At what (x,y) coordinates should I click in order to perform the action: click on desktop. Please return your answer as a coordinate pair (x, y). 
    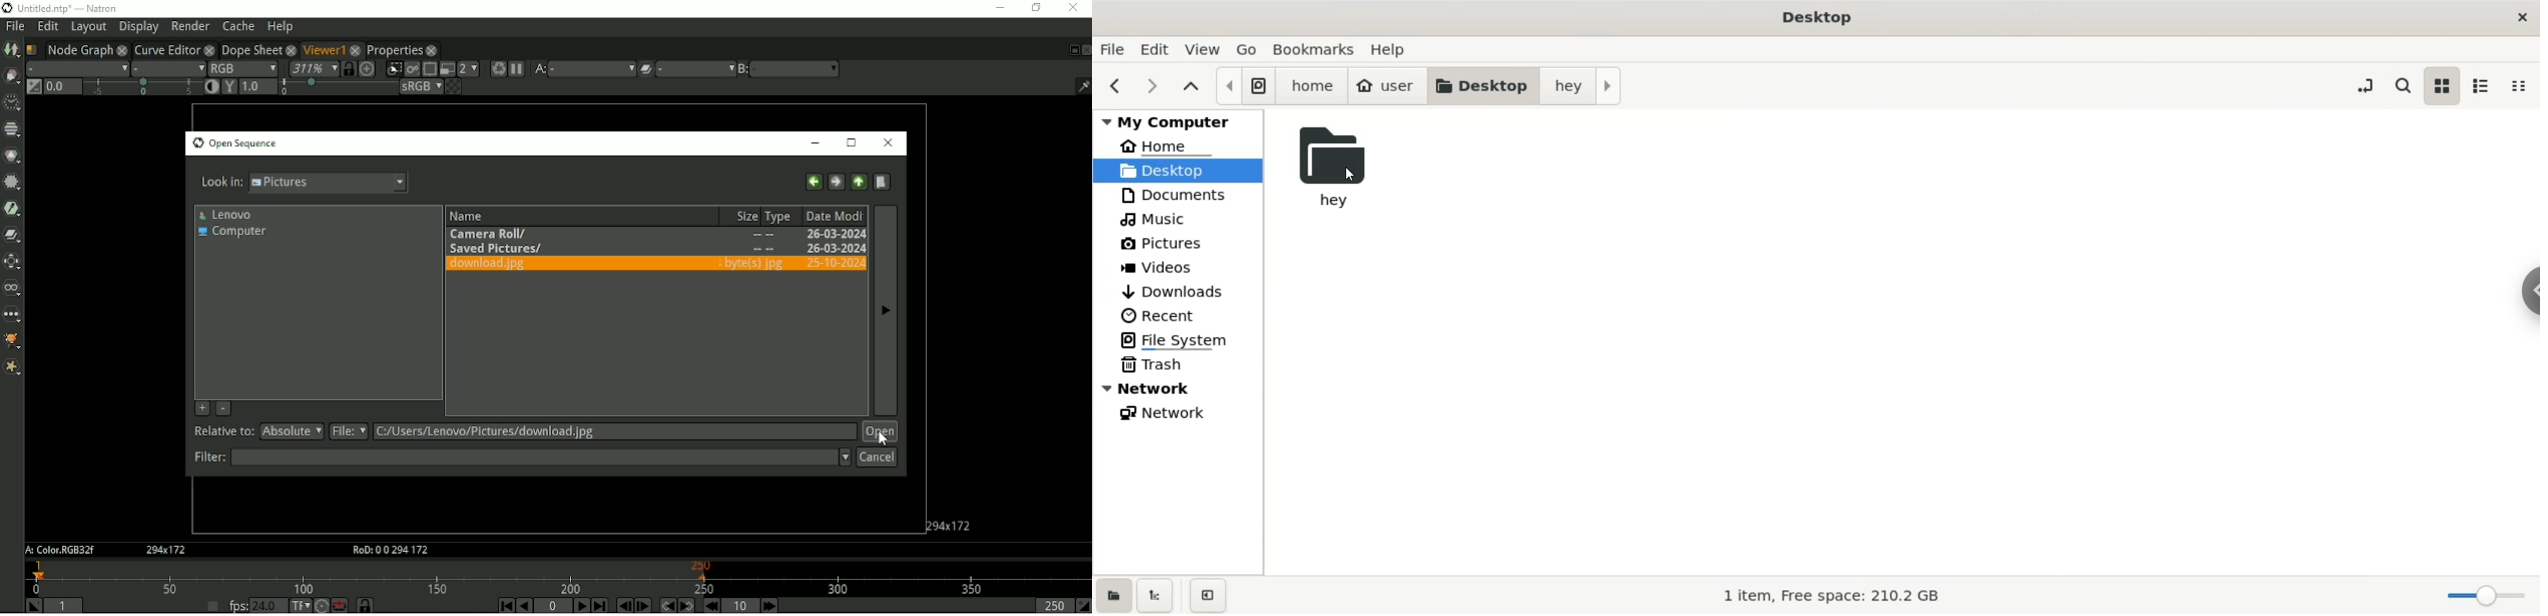
    Looking at the image, I should click on (1179, 169).